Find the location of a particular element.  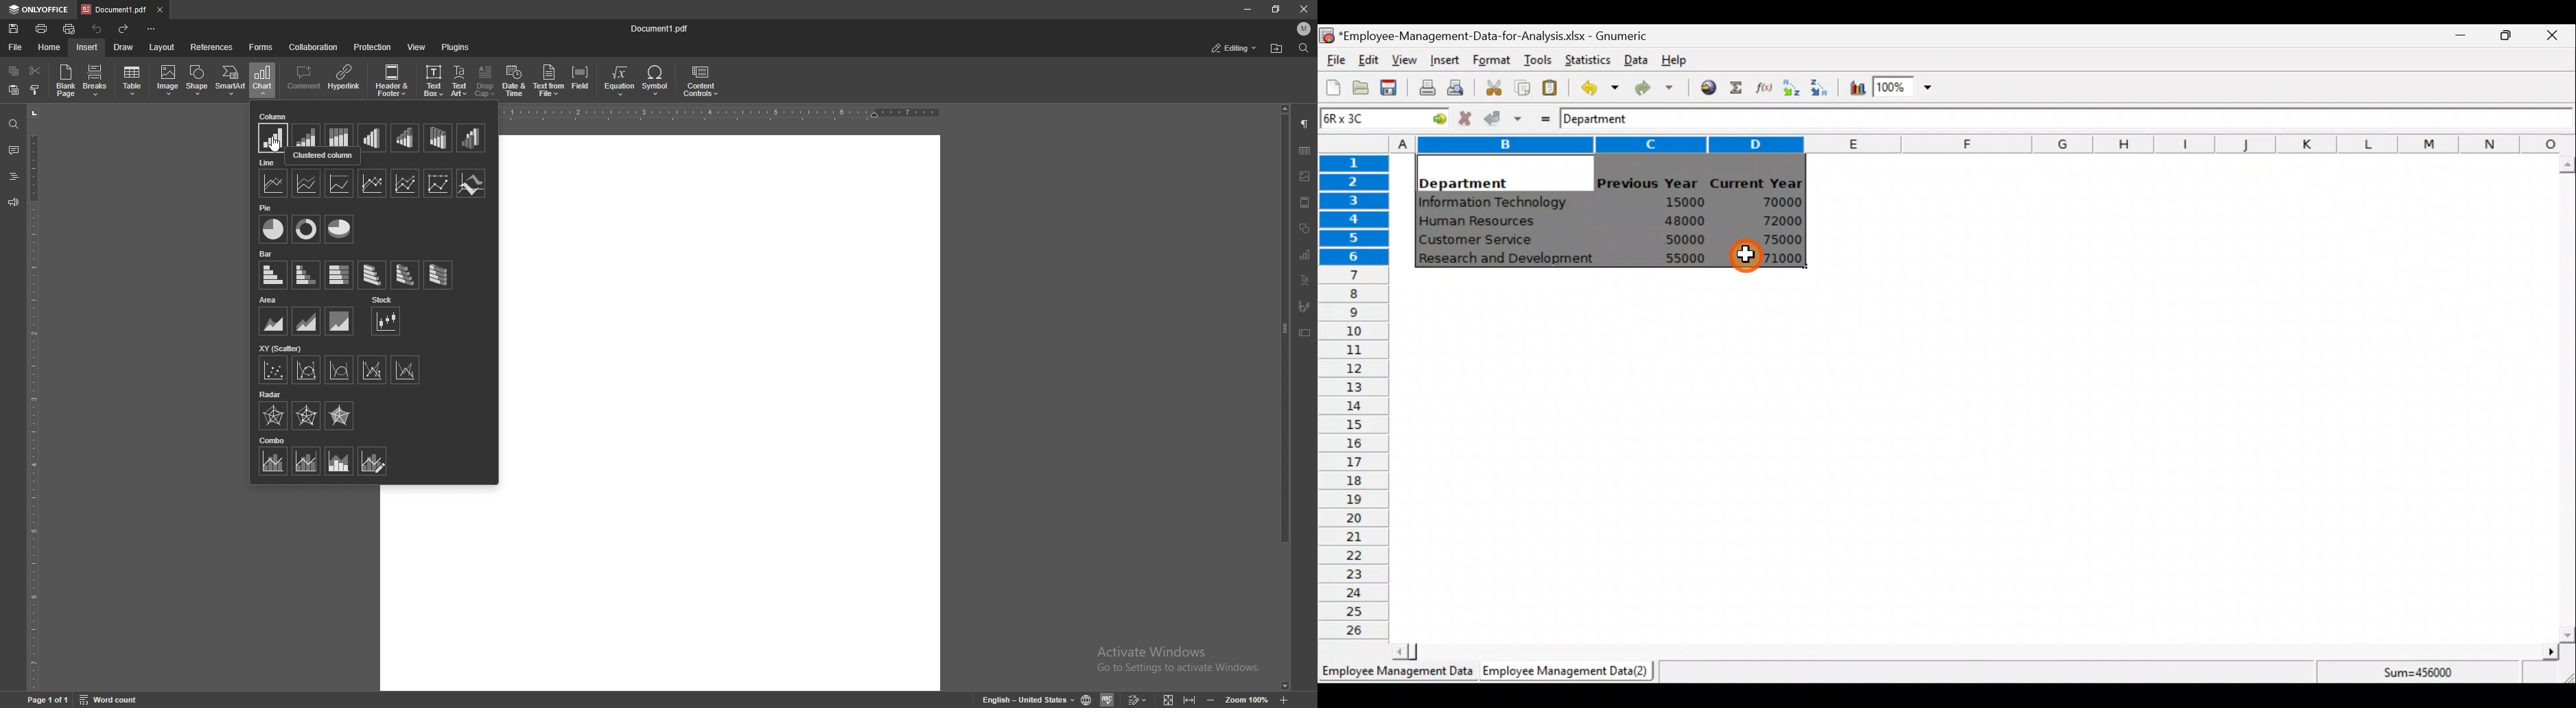

Research and Development is located at coordinates (1511, 260).